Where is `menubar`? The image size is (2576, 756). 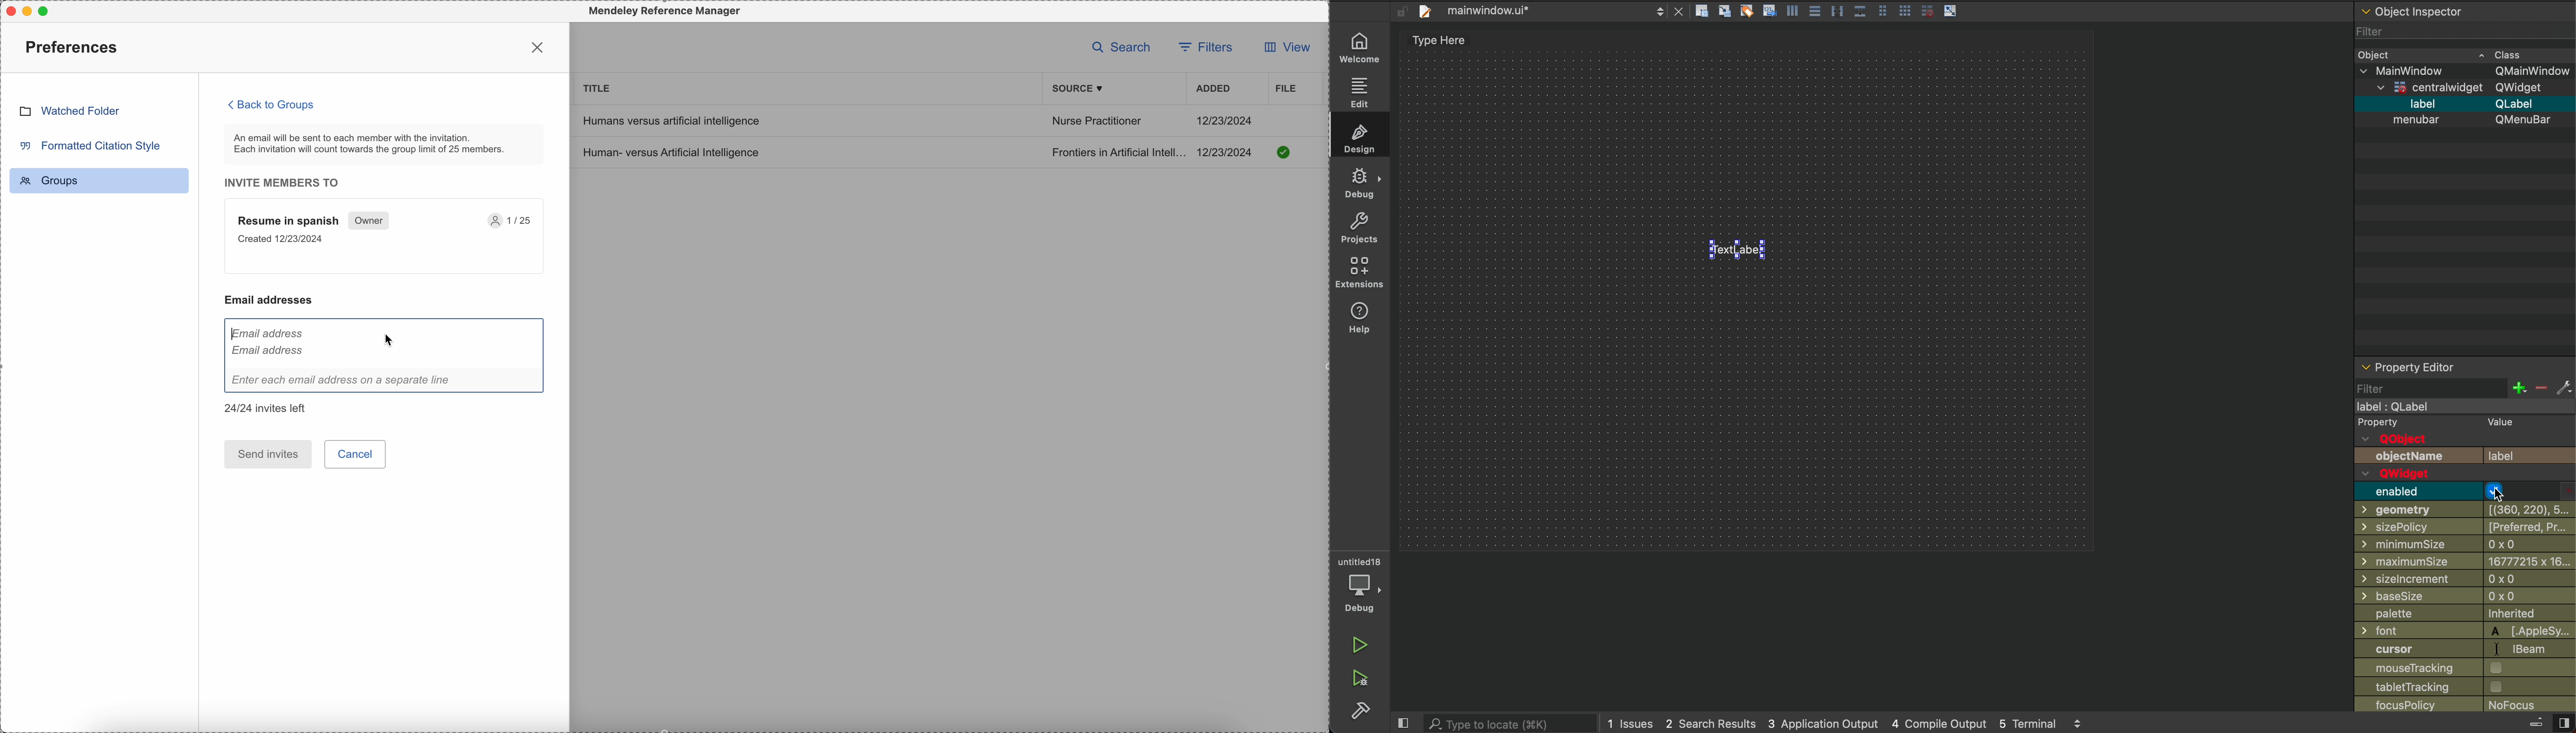
menubar is located at coordinates (2415, 120).